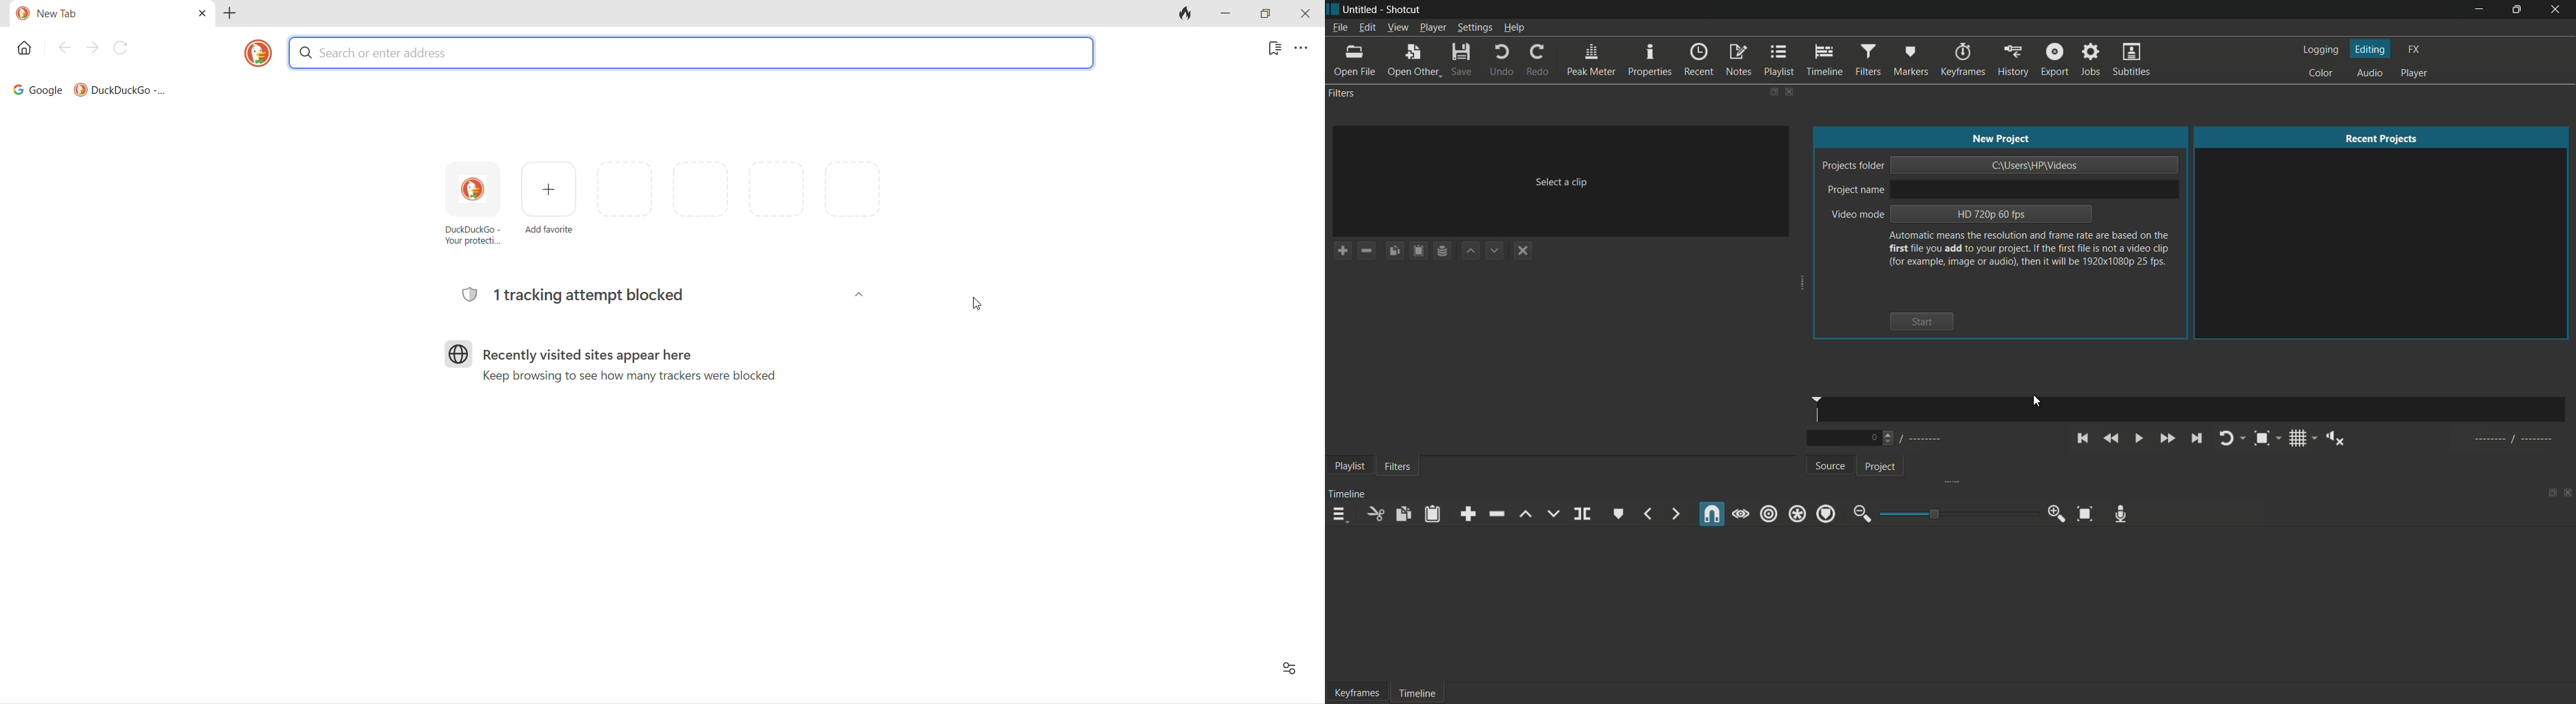  What do you see at coordinates (2557, 9) in the screenshot?
I see `close app` at bounding box center [2557, 9].